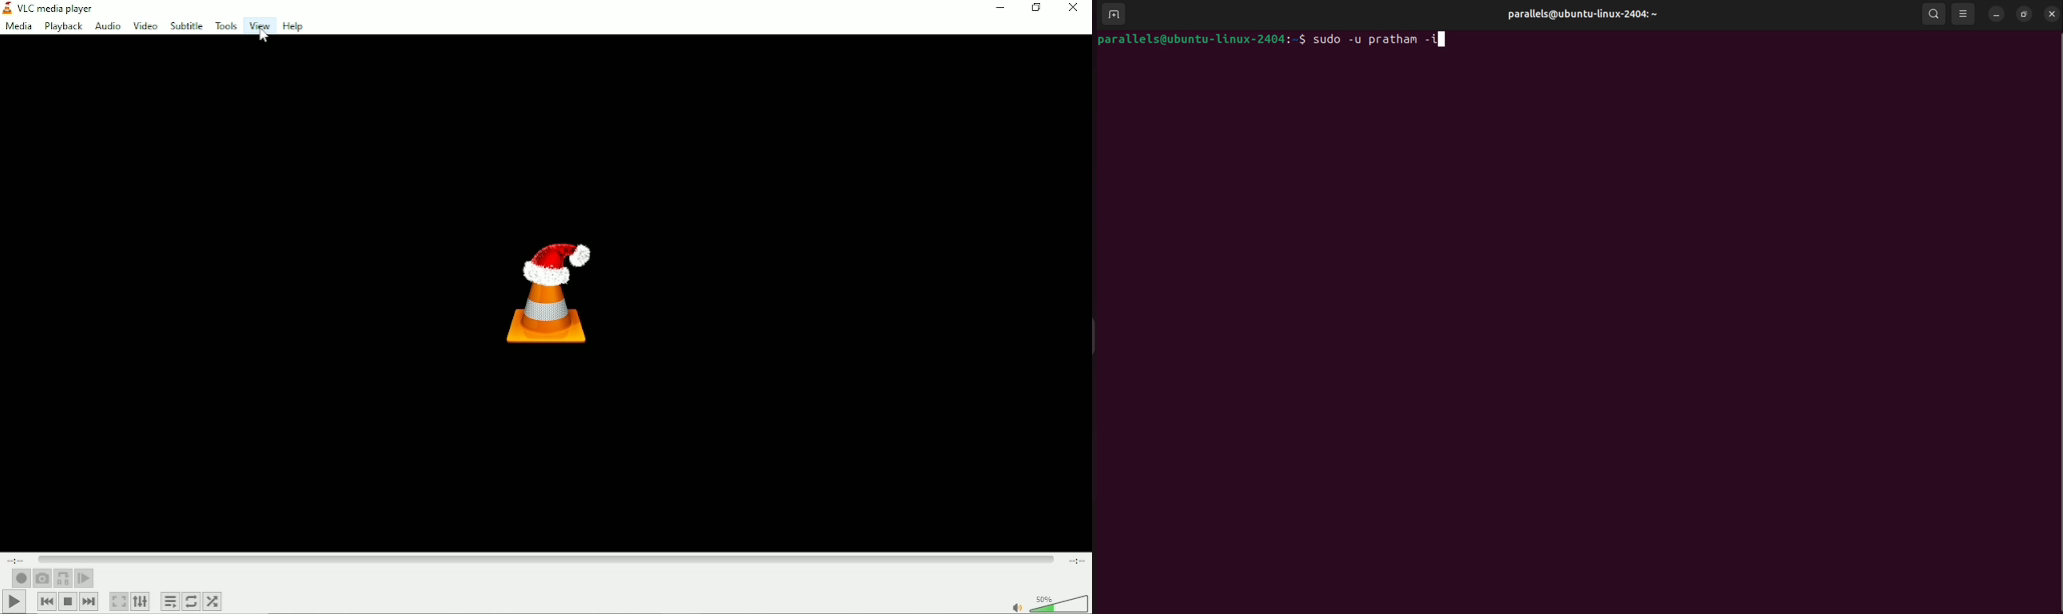  Describe the element at coordinates (2050, 14) in the screenshot. I see `close` at that location.